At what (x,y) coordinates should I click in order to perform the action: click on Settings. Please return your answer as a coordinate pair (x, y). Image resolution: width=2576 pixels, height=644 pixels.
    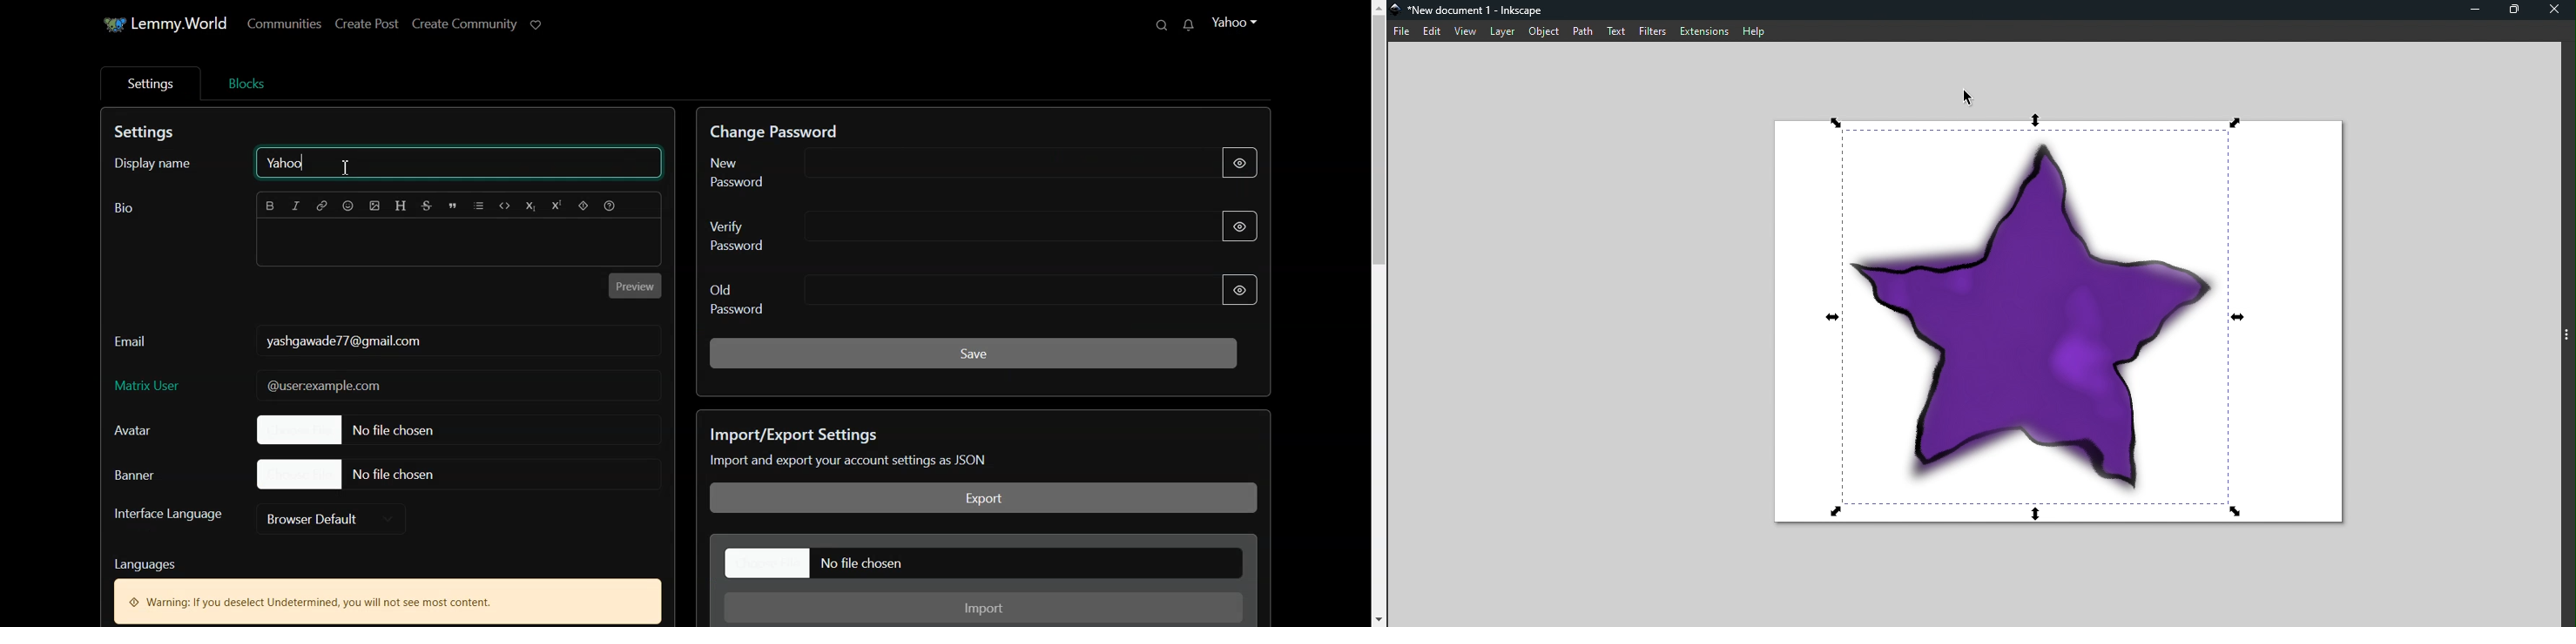
    Looking at the image, I should click on (149, 83).